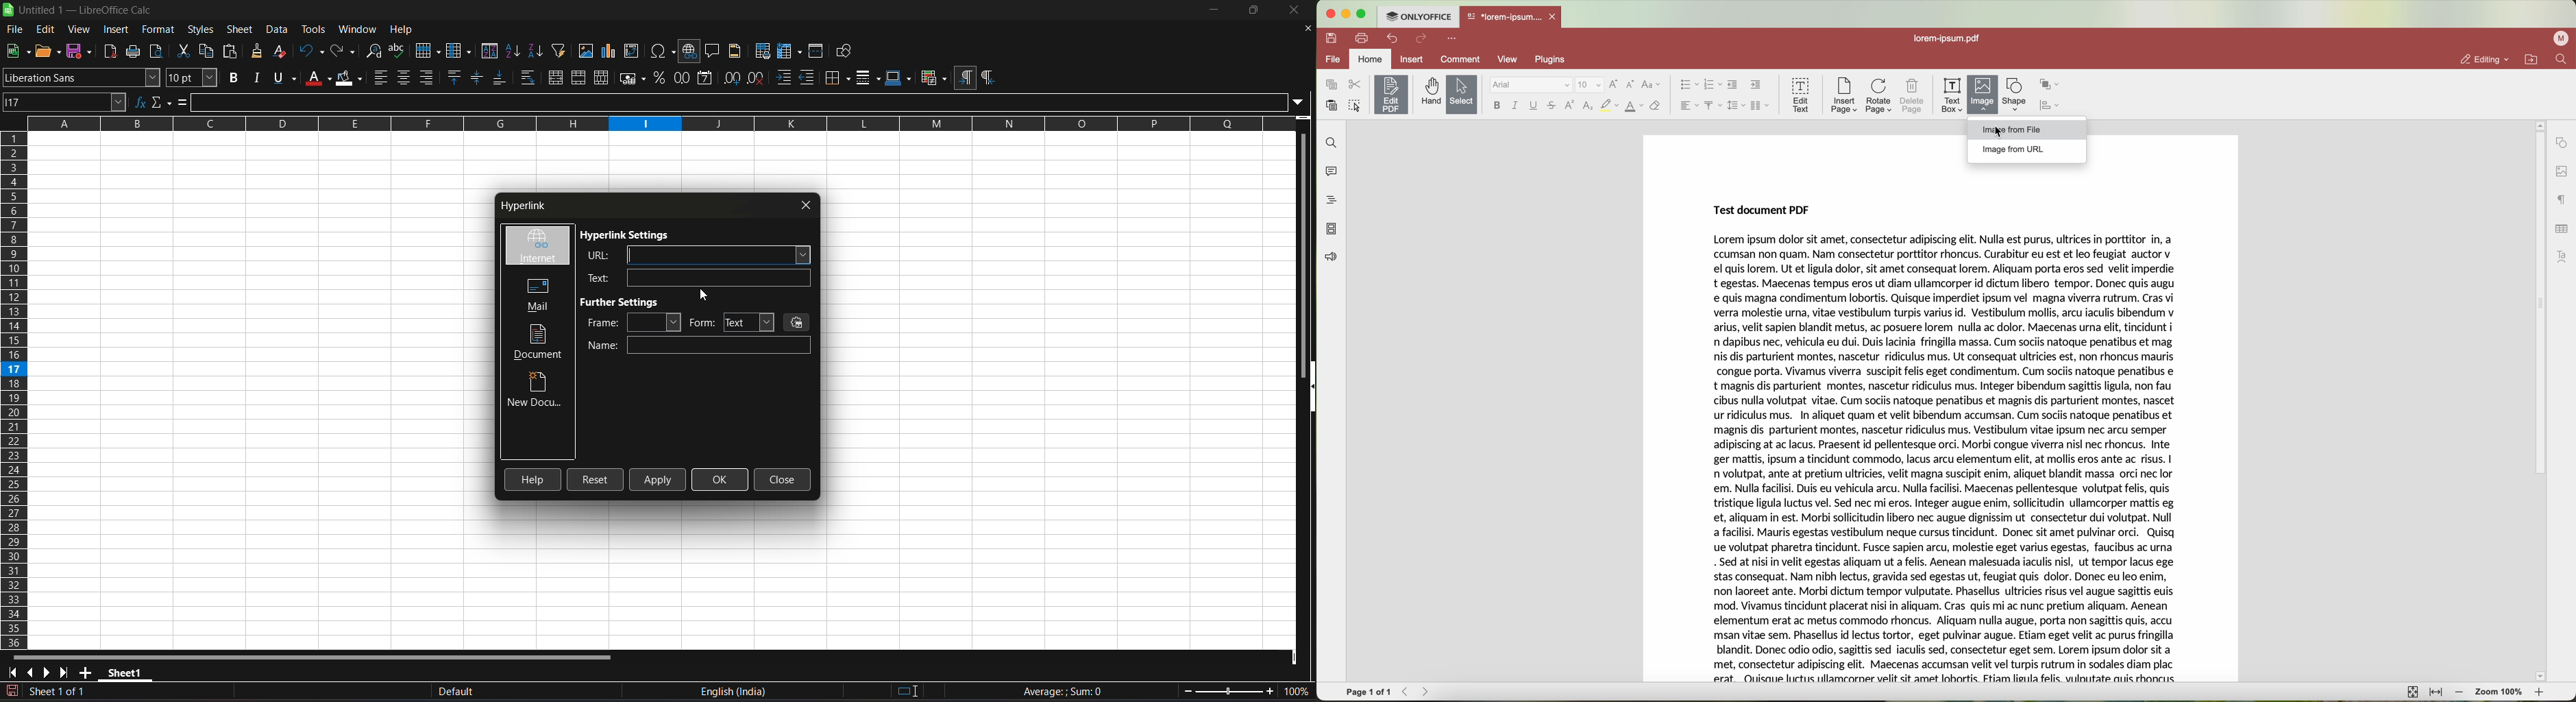 Image resolution: width=2576 pixels, height=728 pixels. Describe the element at coordinates (1370, 60) in the screenshot. I see `home` at that location.